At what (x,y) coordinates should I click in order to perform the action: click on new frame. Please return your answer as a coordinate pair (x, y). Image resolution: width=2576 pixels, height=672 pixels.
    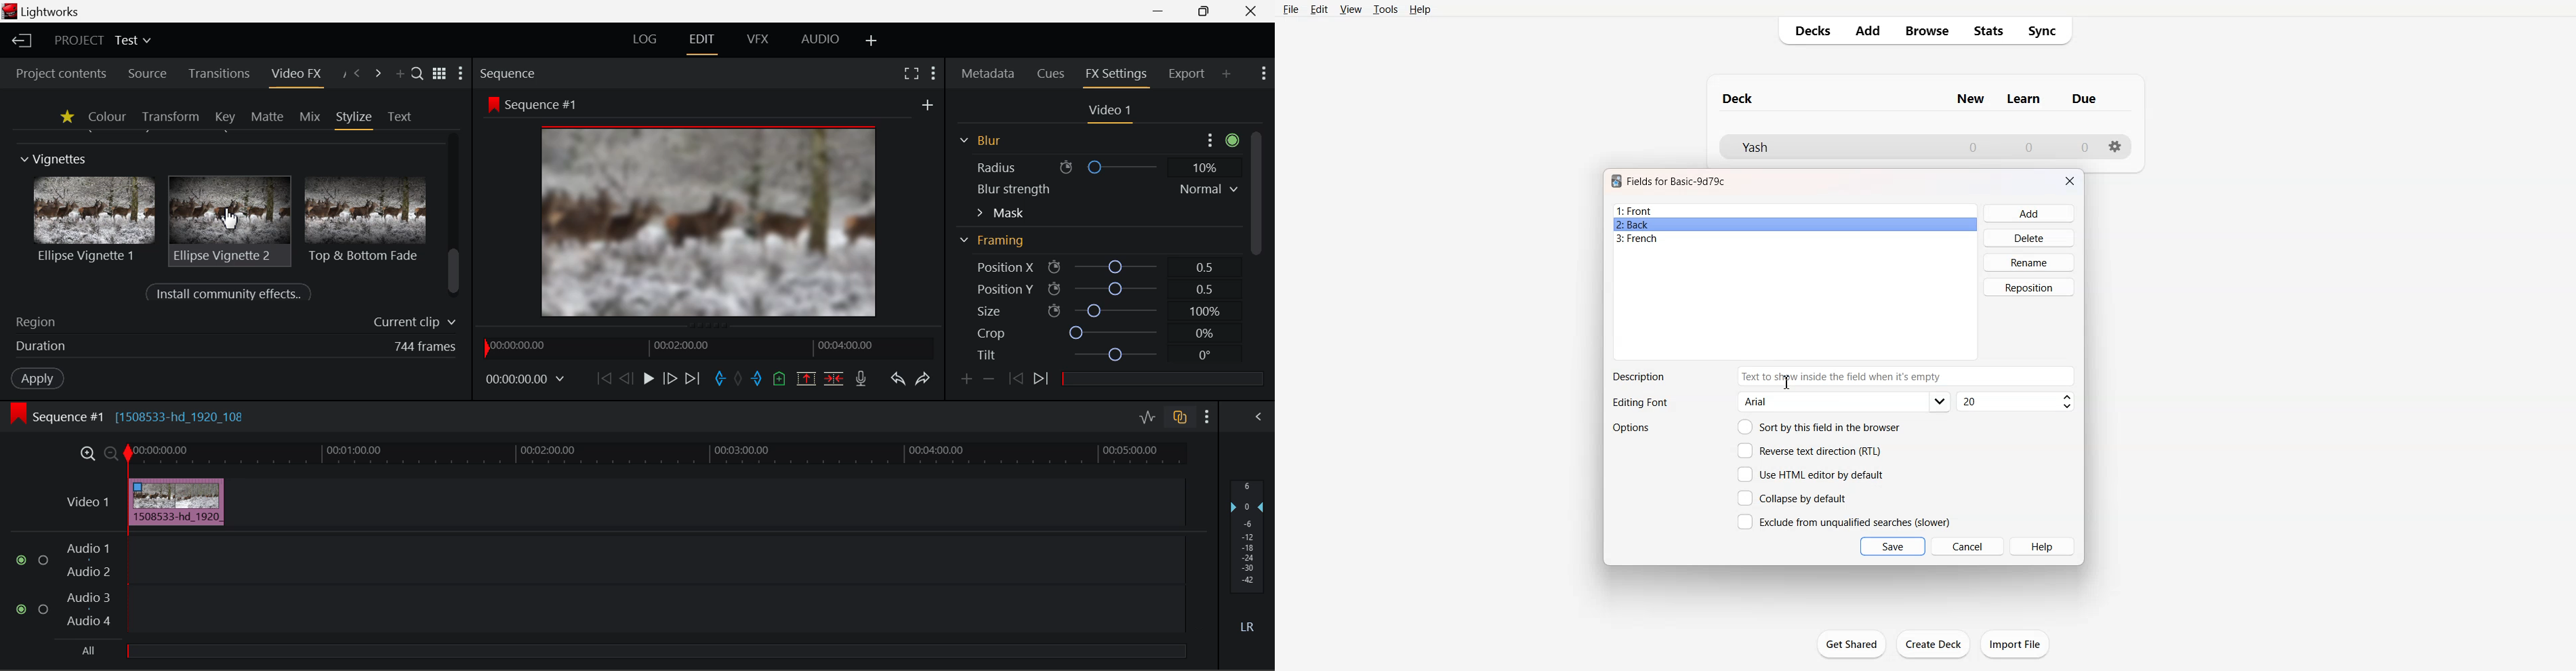
    Looking at the image, I should click on (929, 104).